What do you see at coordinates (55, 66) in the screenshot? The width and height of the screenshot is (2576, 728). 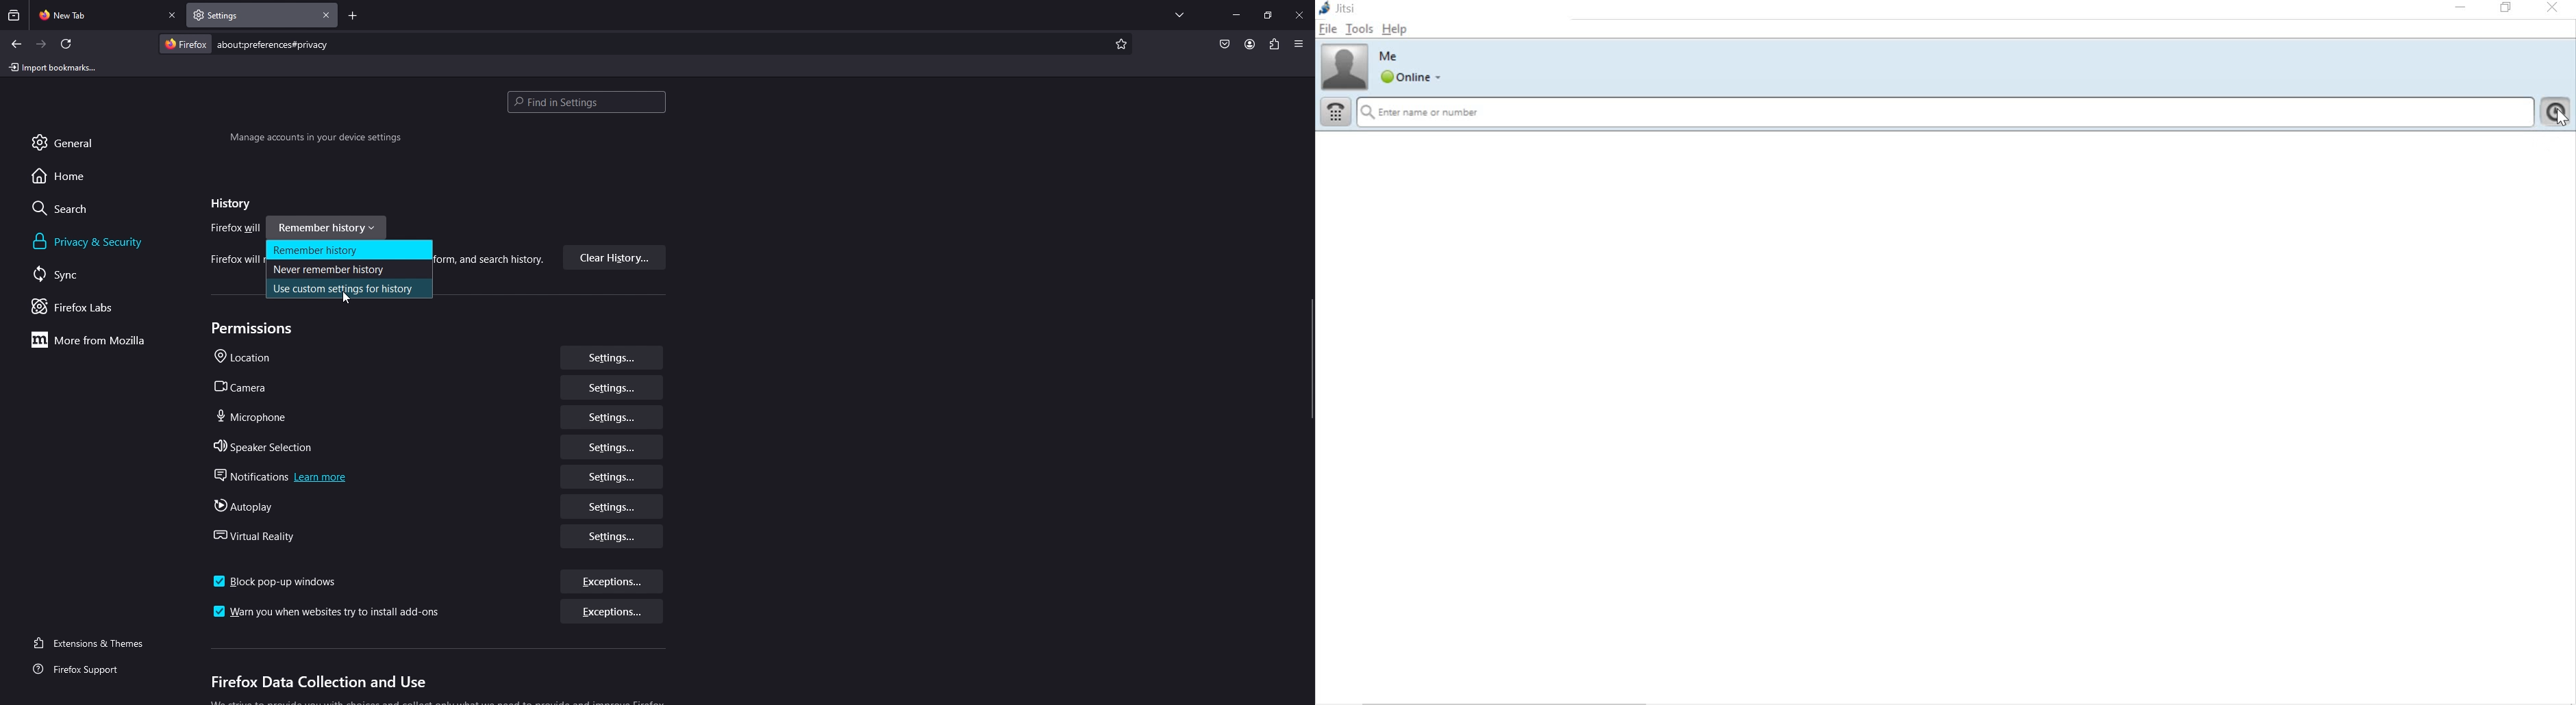 I see `import bookmarks` at bounding box center [55, 66].